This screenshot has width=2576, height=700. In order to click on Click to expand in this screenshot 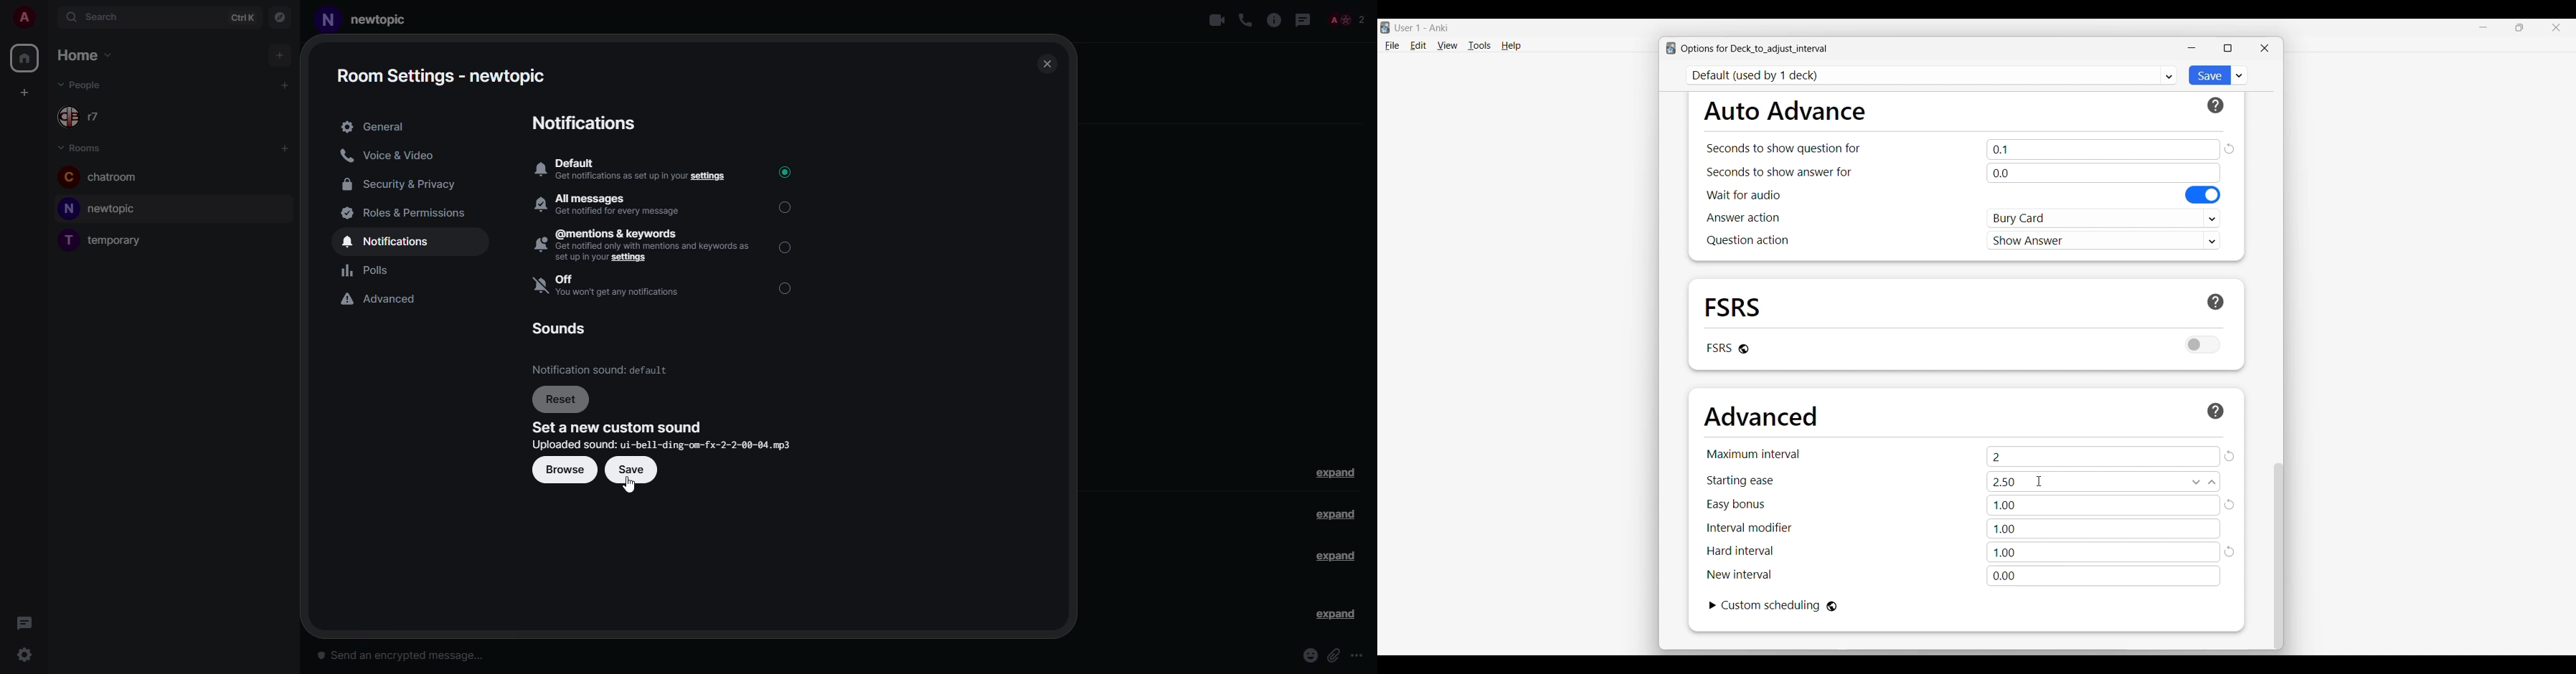, I will do `click(1713, 605)`.